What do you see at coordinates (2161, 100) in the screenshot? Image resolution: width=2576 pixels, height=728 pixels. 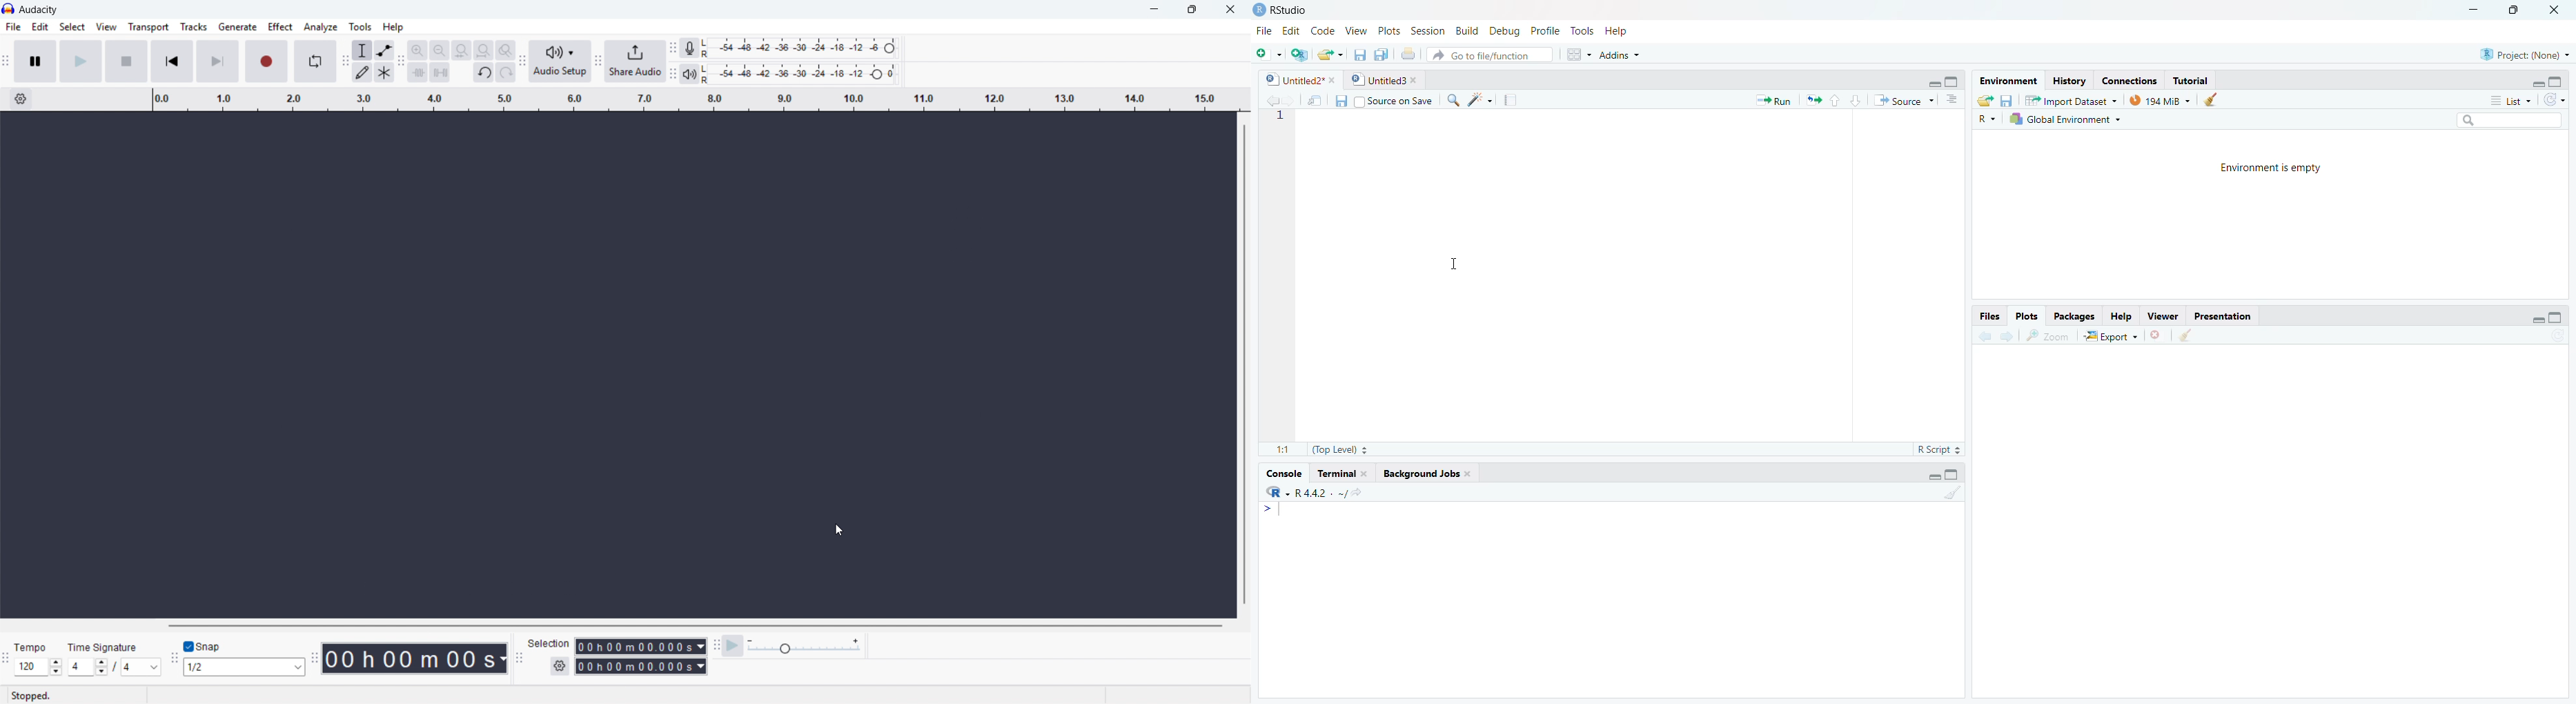 I see `194 MiB` at bounding box center [2161, 100].